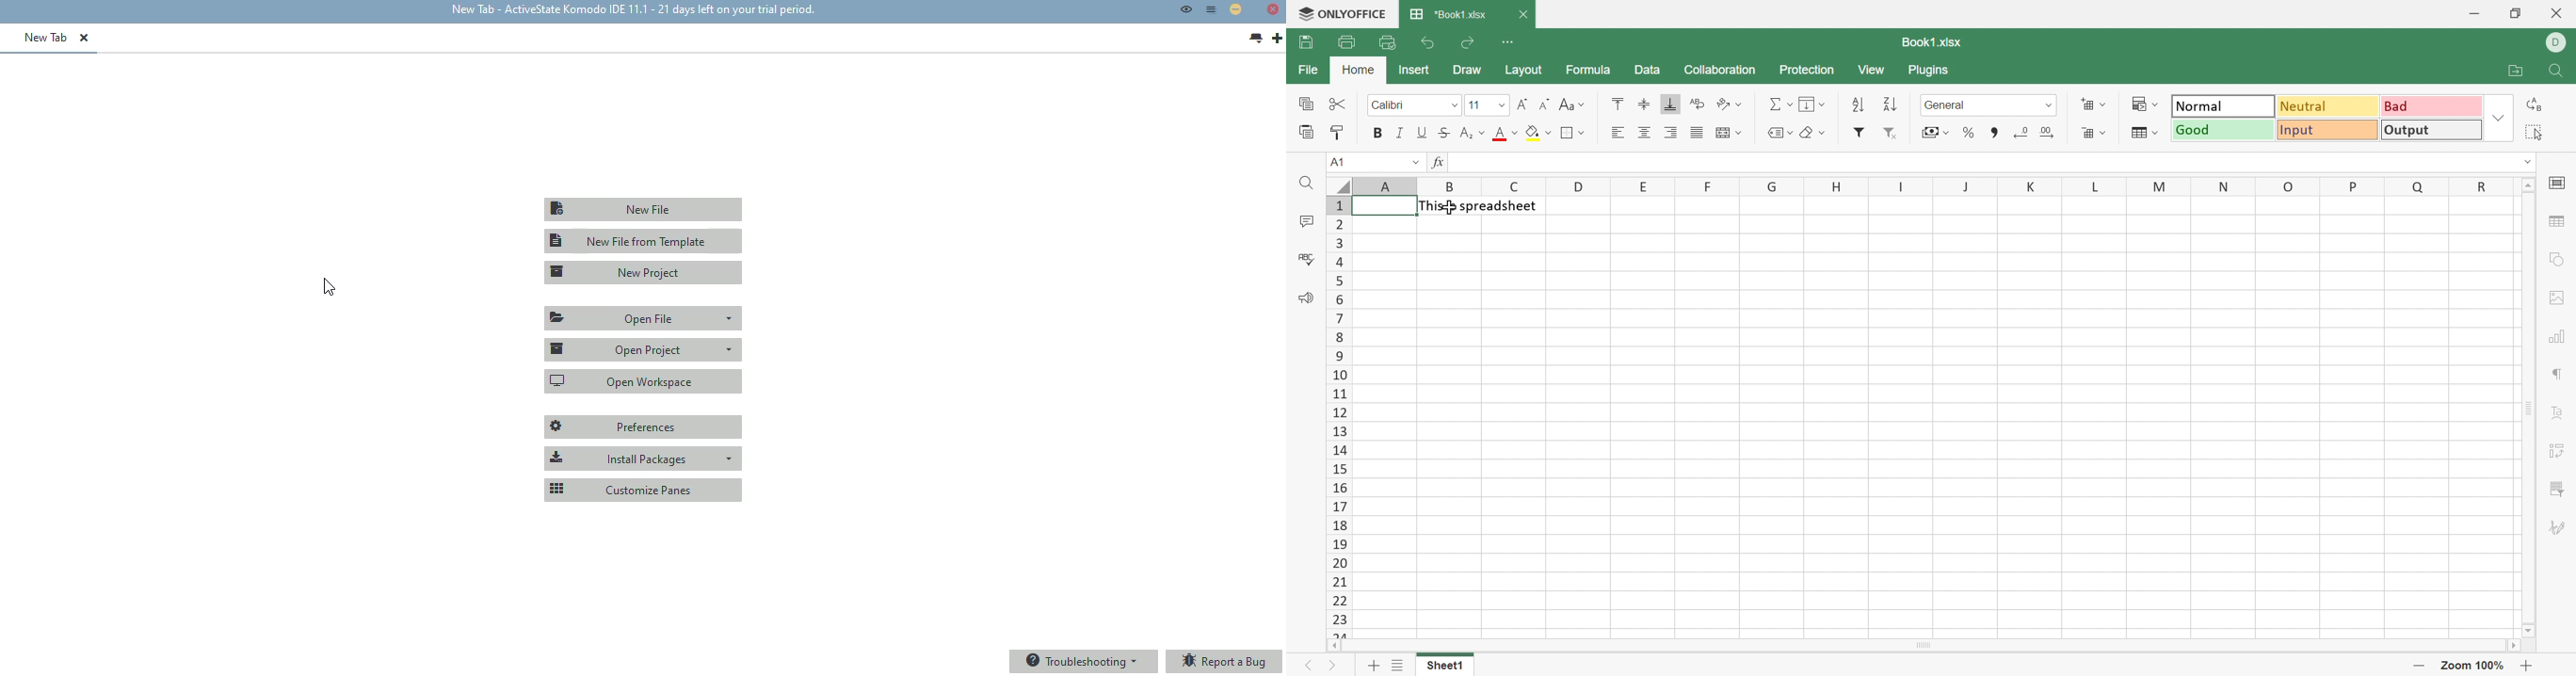 Image resolution: width=2576 pixels, height=700 pixels. What do you see at coordinates (1498, 133) in the screenshot?
I see `Font color` at bounding box center [1498, 133].